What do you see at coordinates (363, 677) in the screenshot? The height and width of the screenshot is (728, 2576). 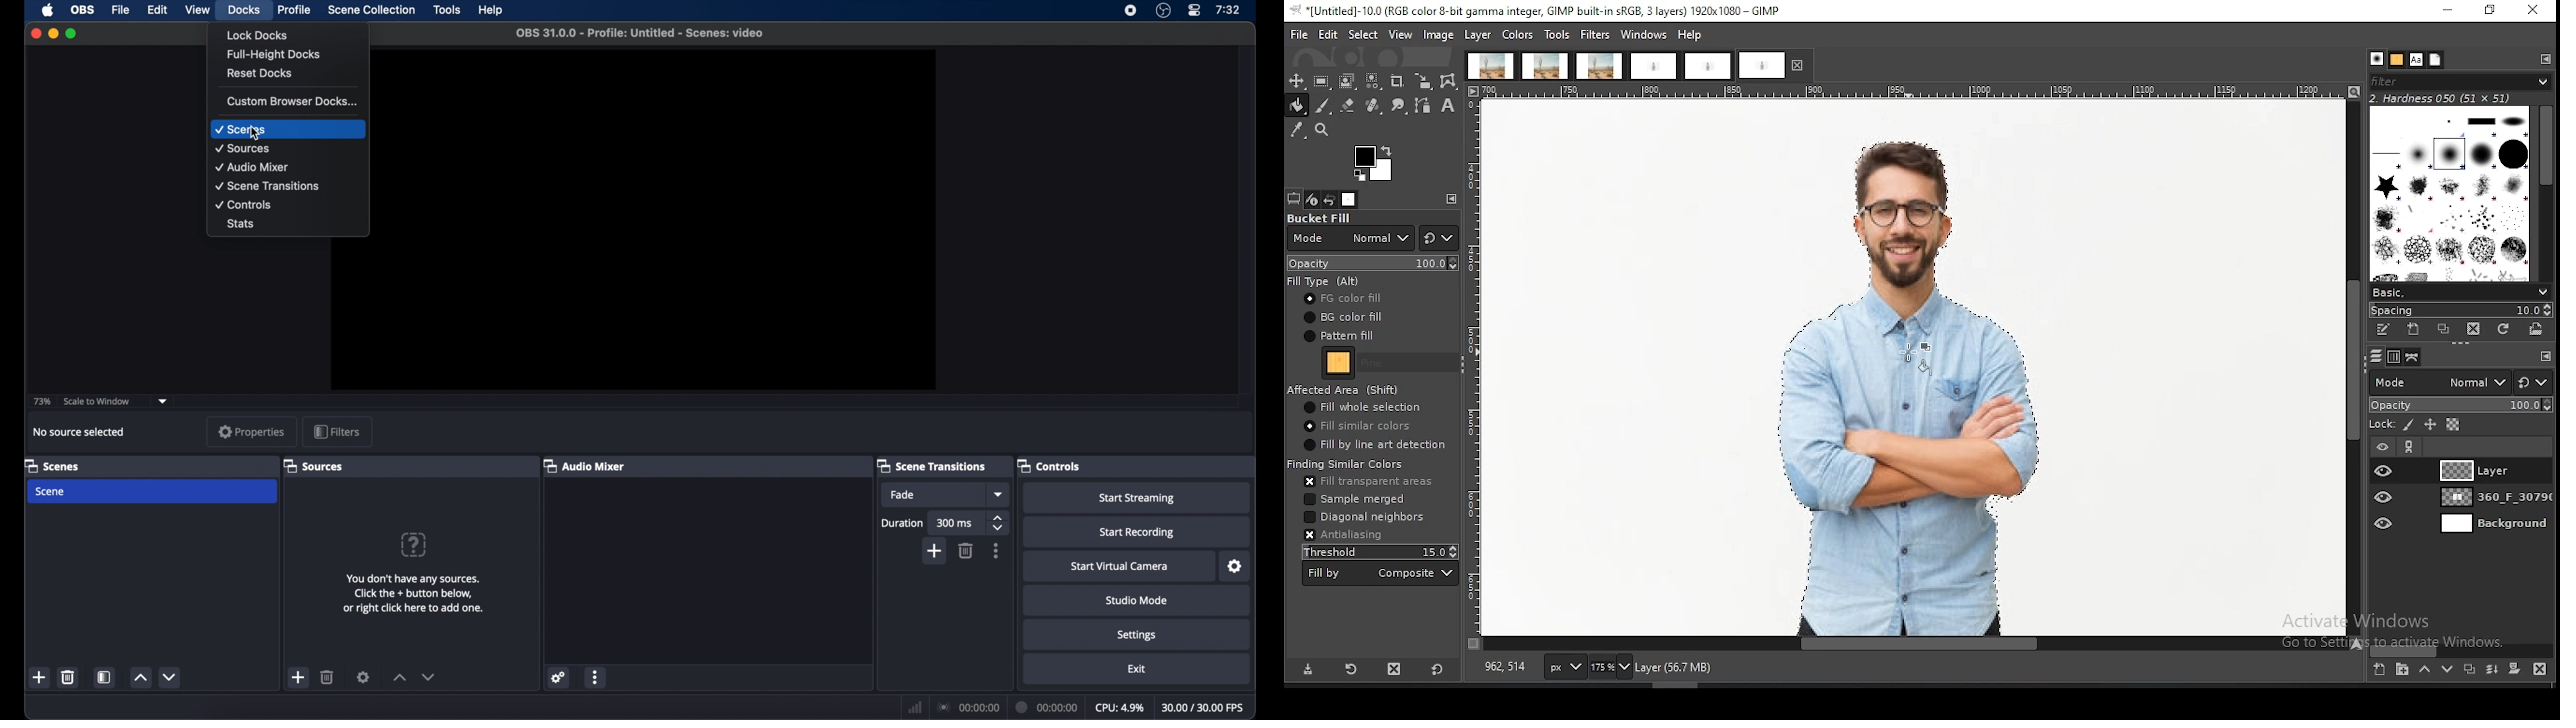 I see `settings` at bounding box center [363, 677].